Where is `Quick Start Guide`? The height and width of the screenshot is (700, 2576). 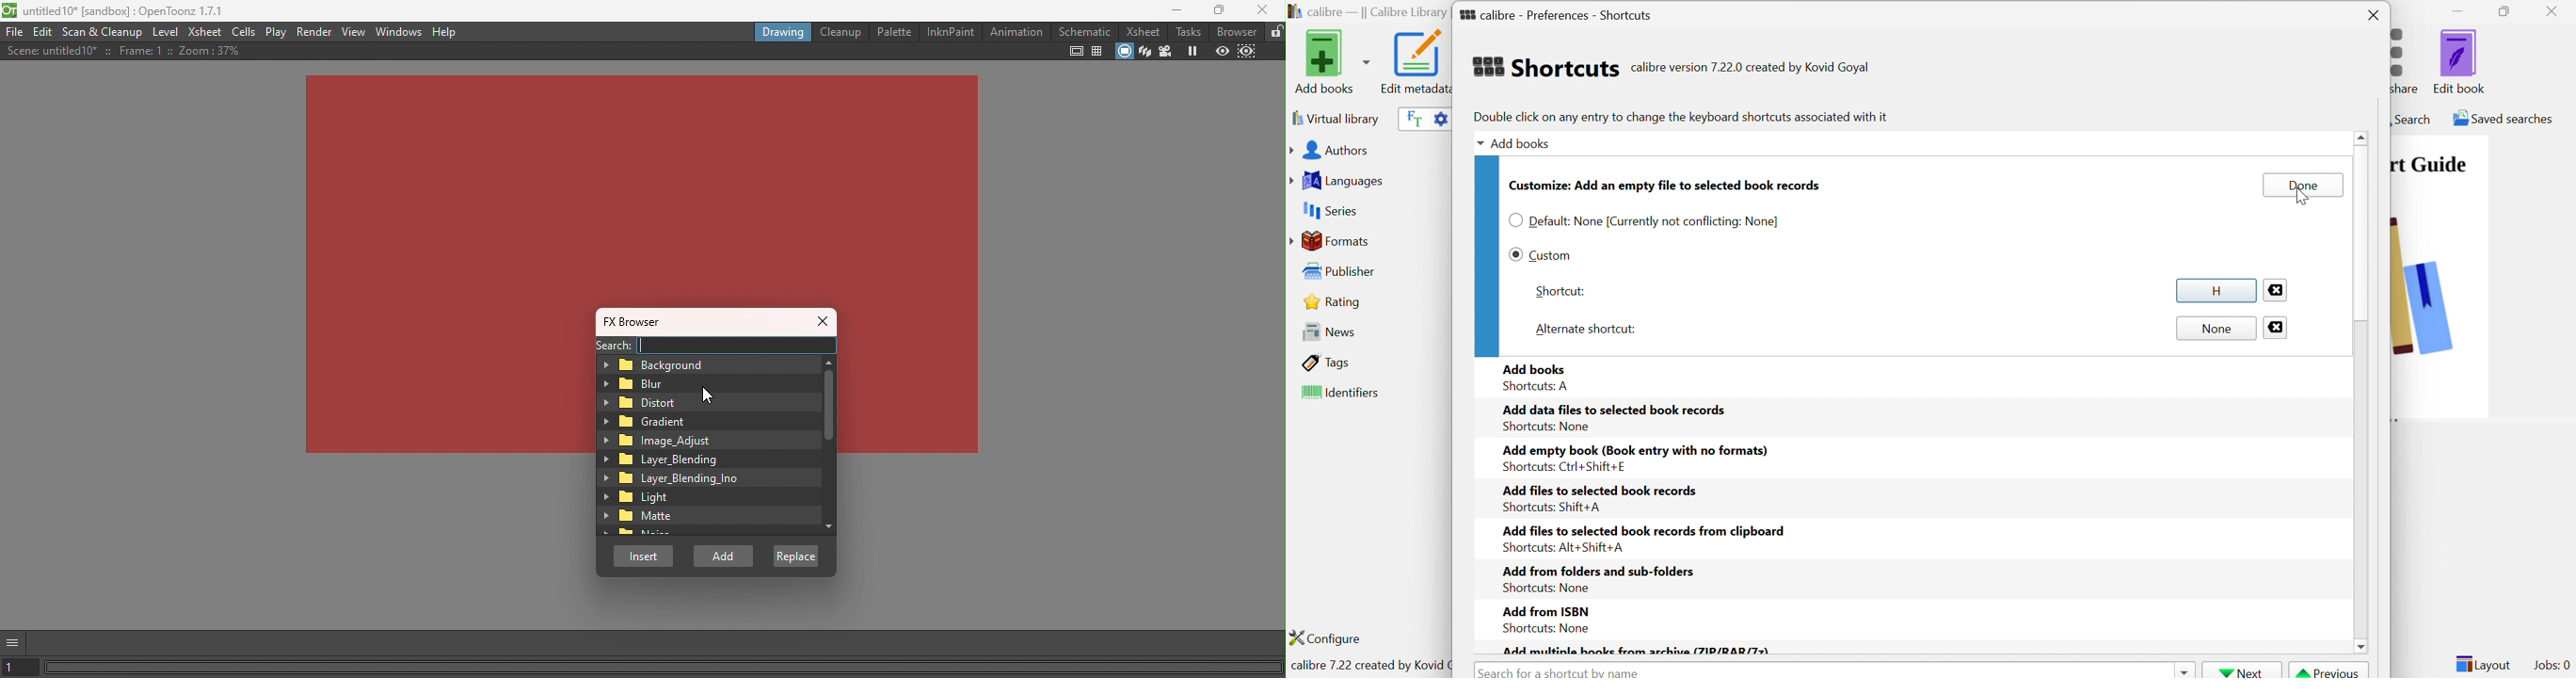
Quick Start Guide is located at coordinates (2429, 164).